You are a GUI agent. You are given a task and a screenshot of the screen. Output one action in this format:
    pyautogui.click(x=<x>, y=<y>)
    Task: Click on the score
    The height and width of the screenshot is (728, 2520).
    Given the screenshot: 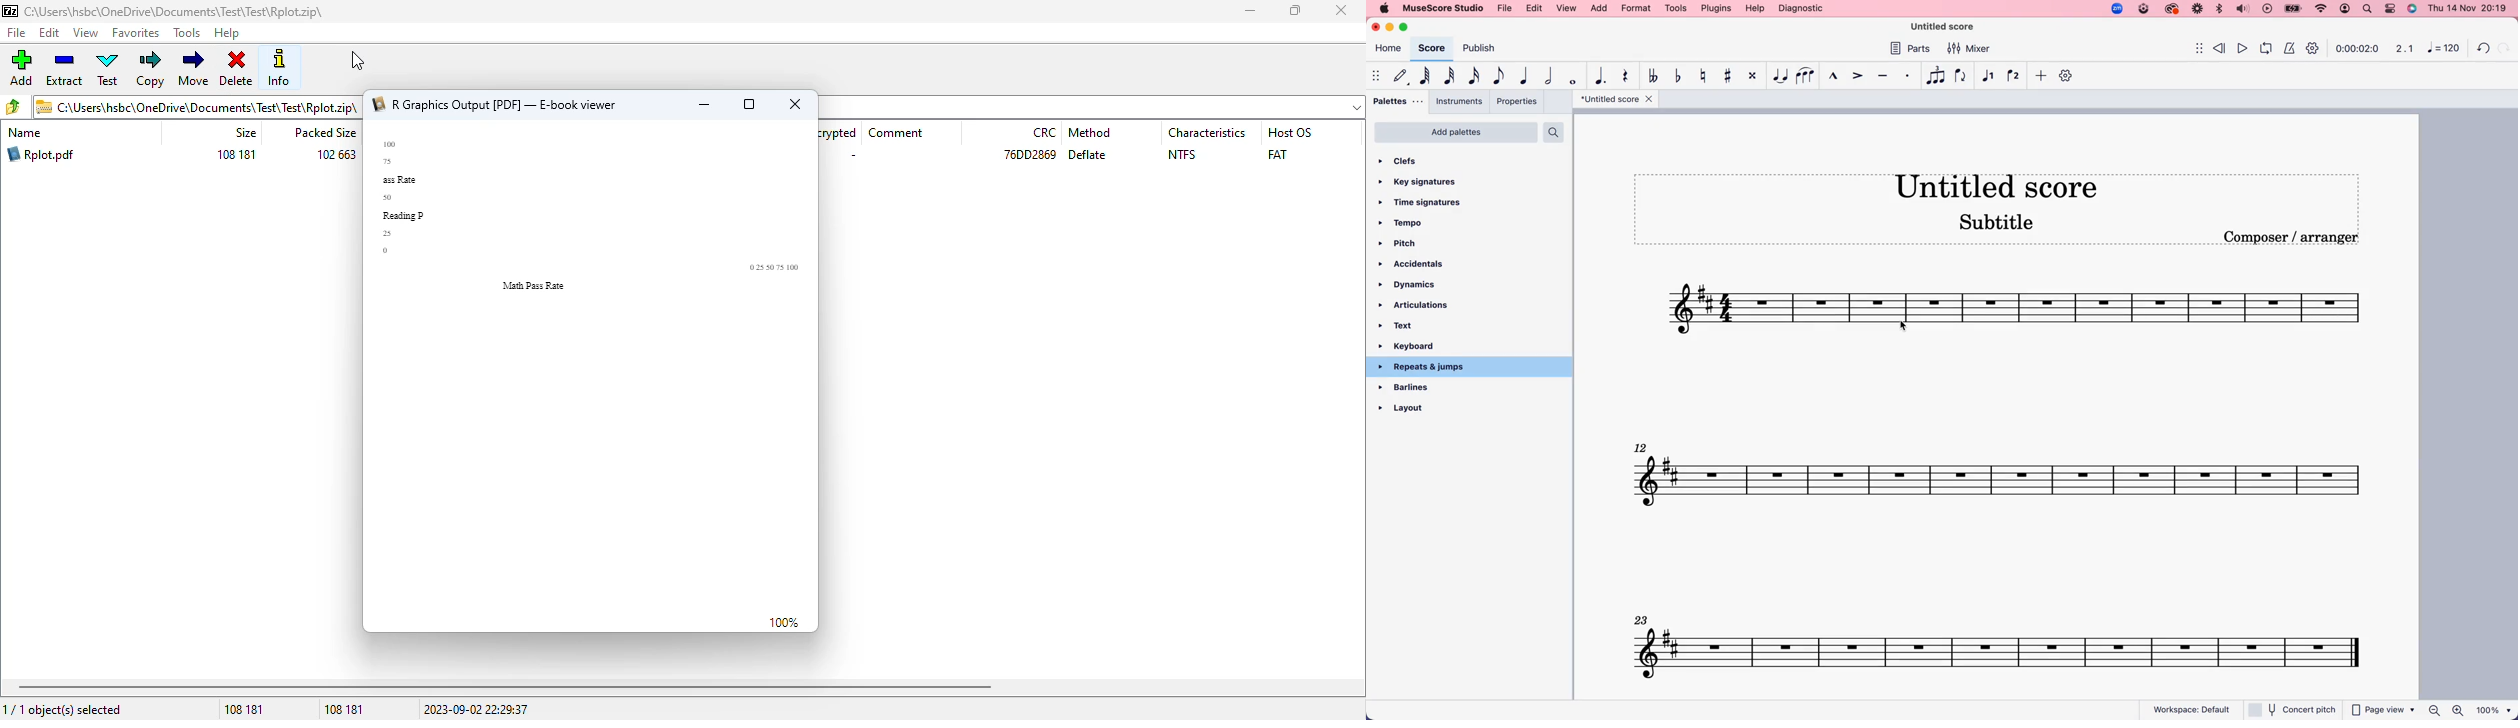 What is the action you would take?
    pyautogui.click(x=2003, y=473)
    